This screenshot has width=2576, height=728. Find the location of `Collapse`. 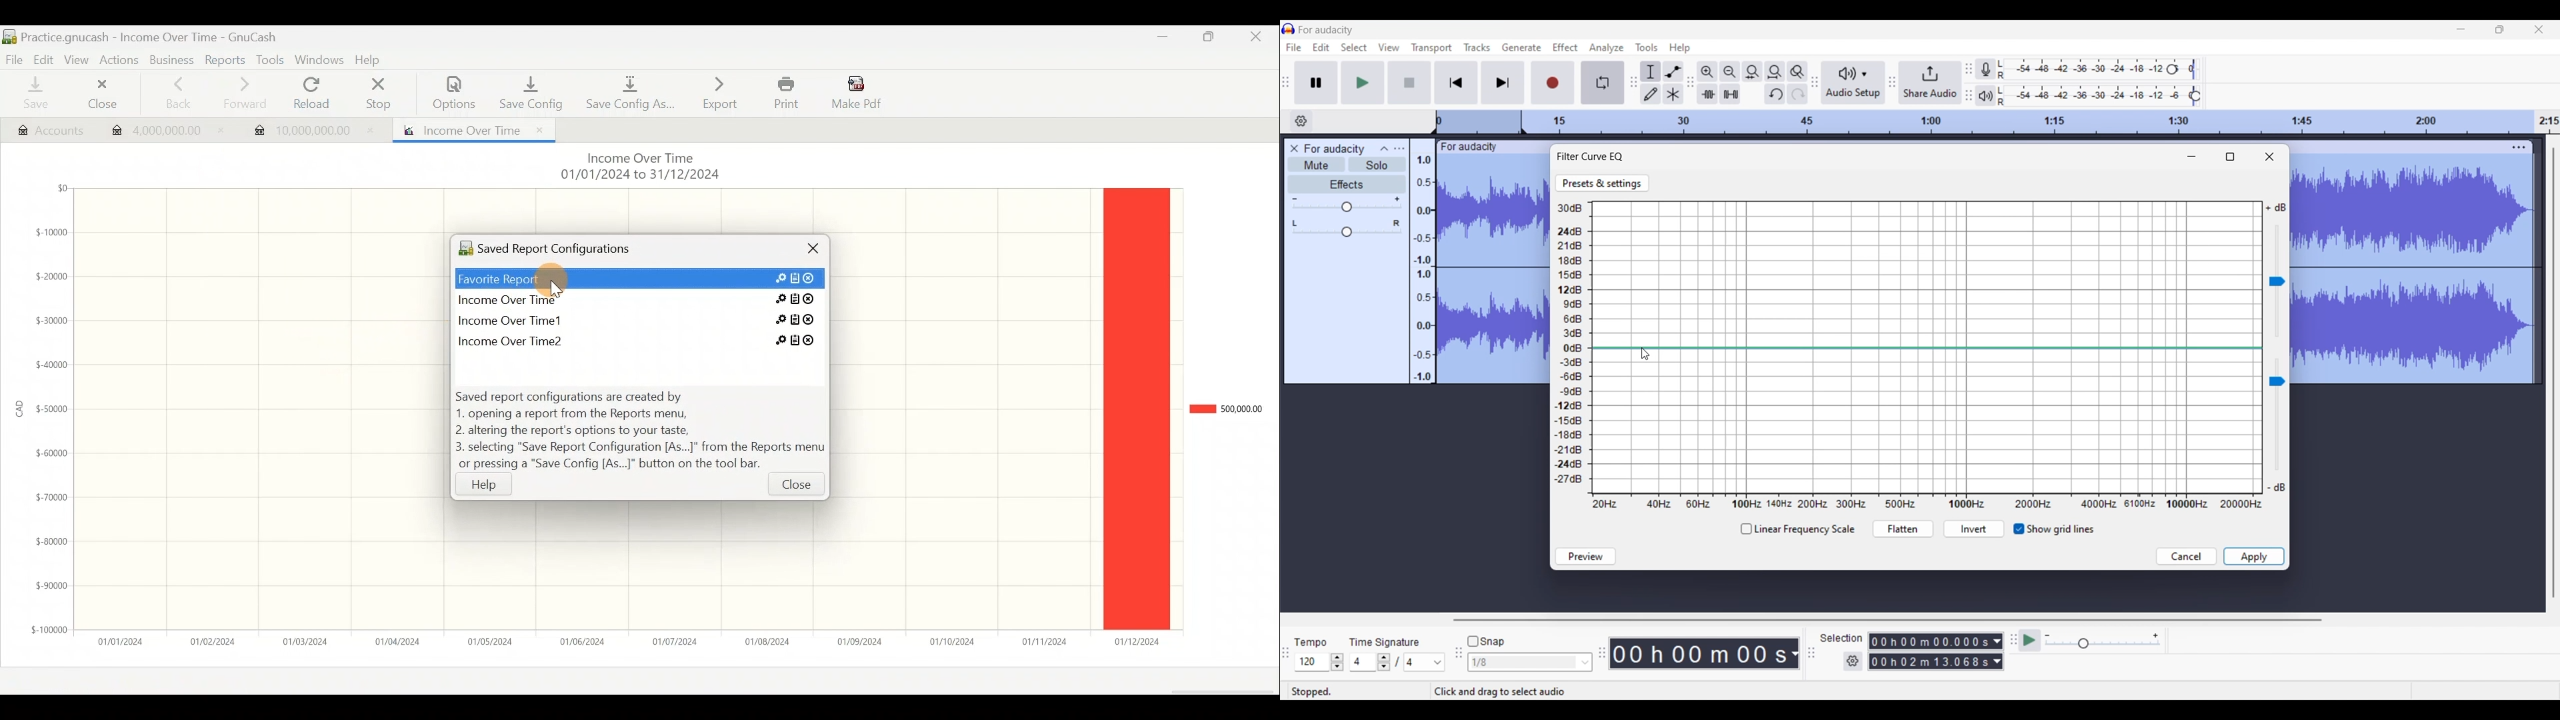

Collapse is located at coordinates (1385, 147).